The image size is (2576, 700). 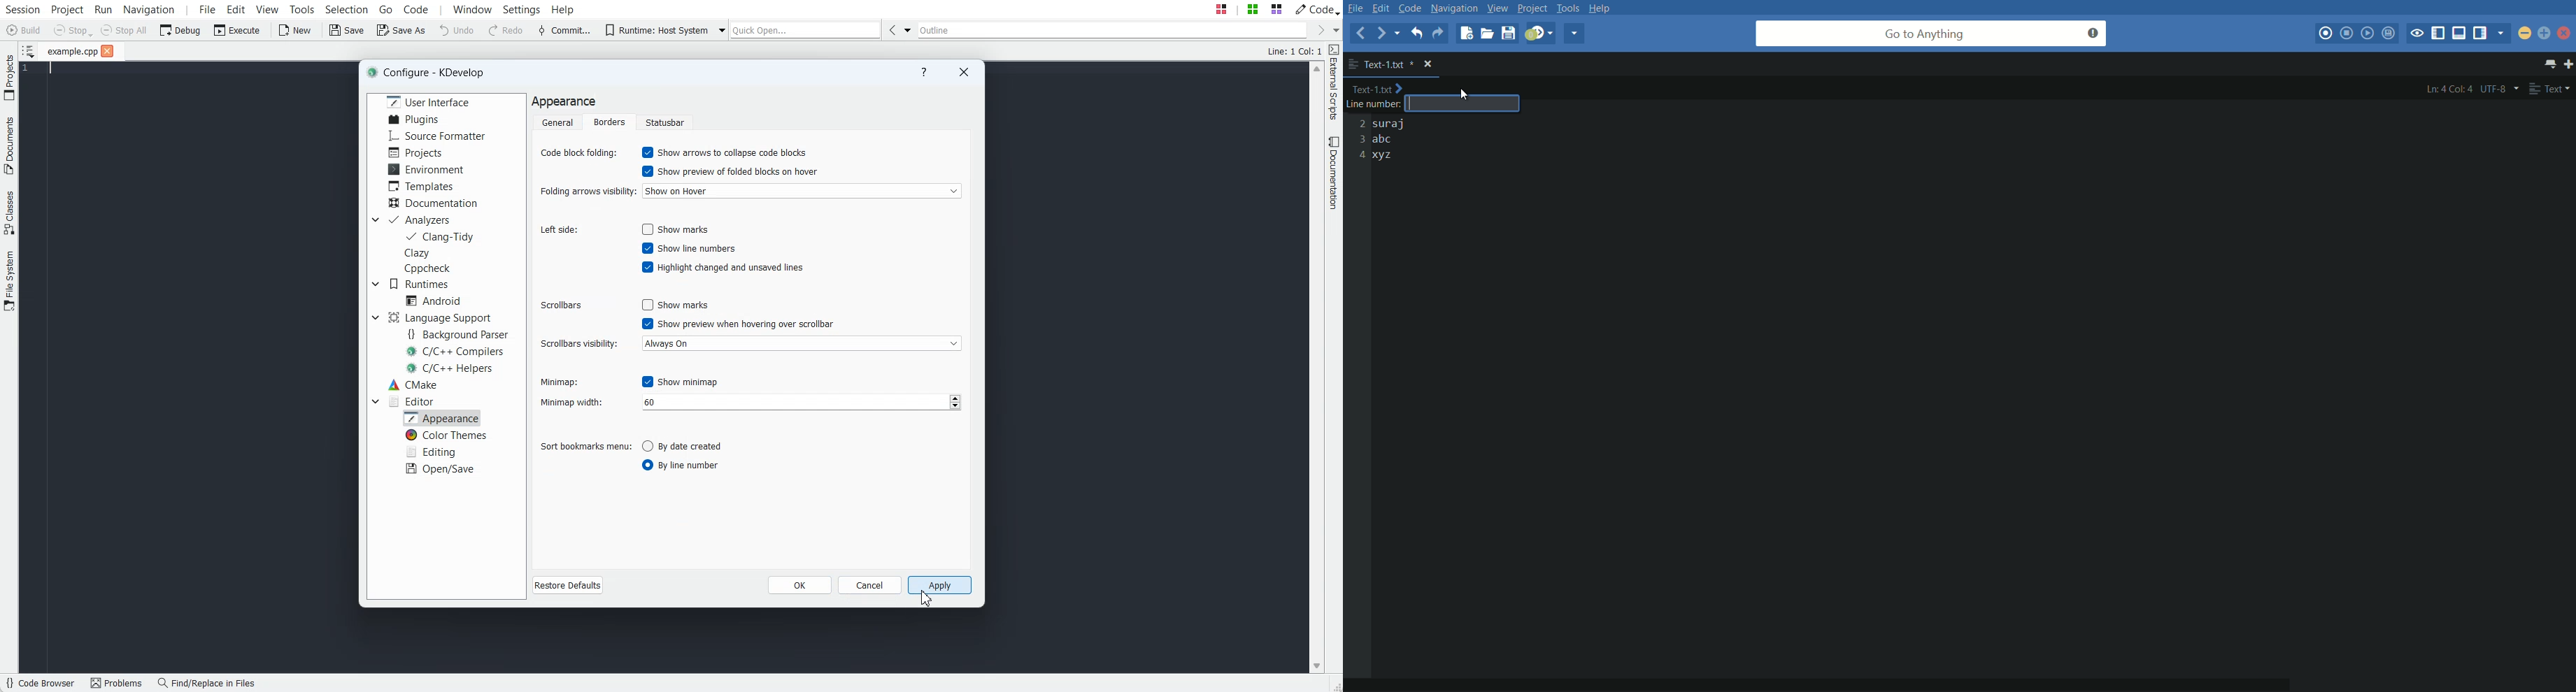 What do you see at coordinates (655, 30) in the screenshot?
I see `Runtime: Host System` at bounding box center [655, 30].